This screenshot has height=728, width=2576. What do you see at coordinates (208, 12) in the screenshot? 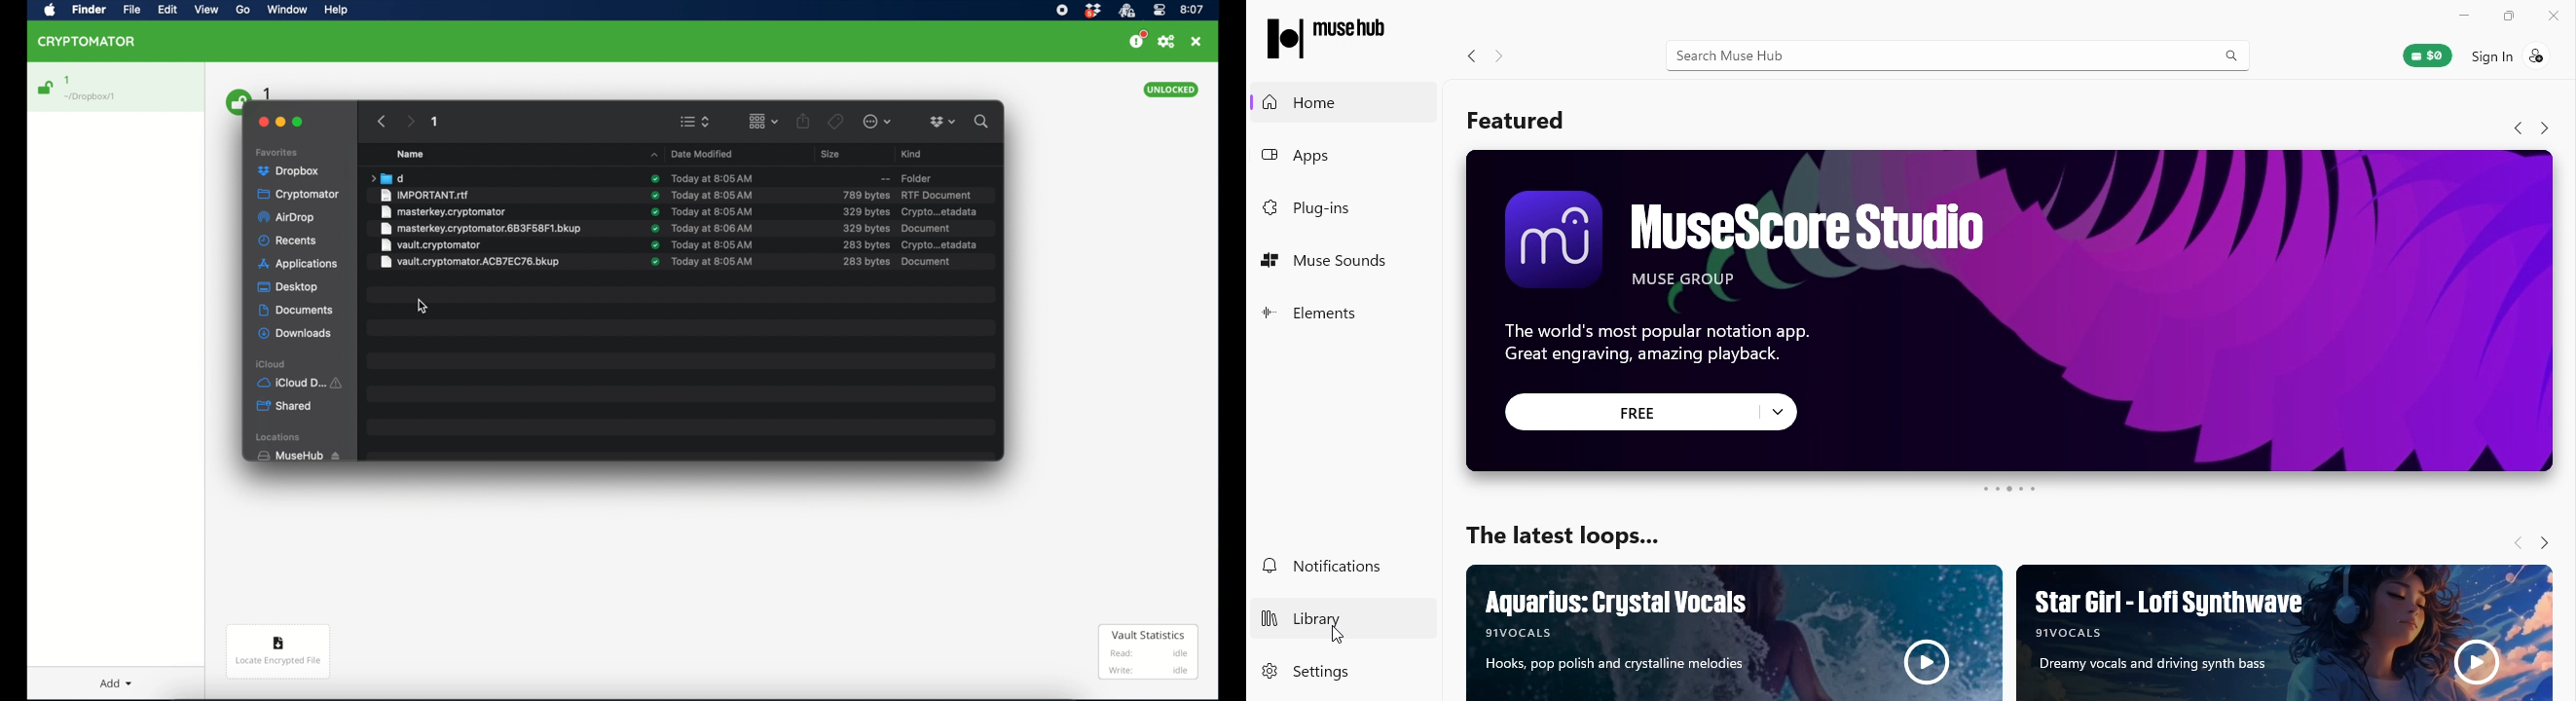
I see `View` at bounding box center [208, 12].